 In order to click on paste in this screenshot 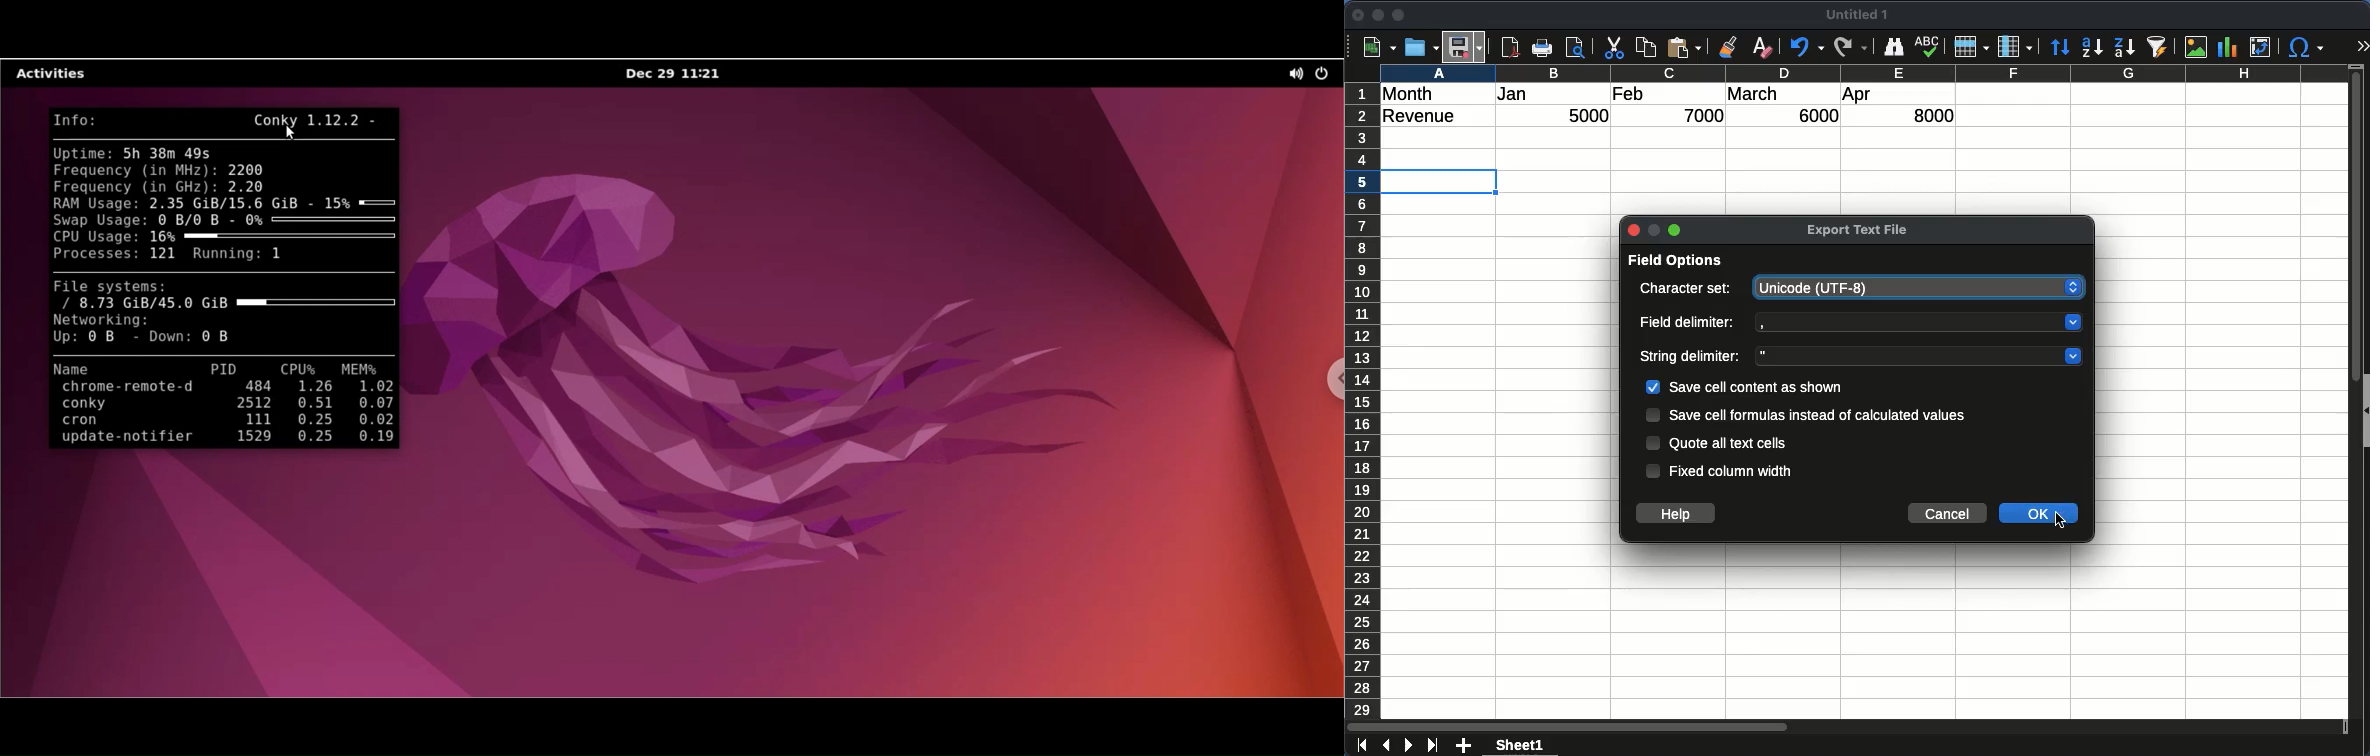, I will do `click(1686, 48)`.